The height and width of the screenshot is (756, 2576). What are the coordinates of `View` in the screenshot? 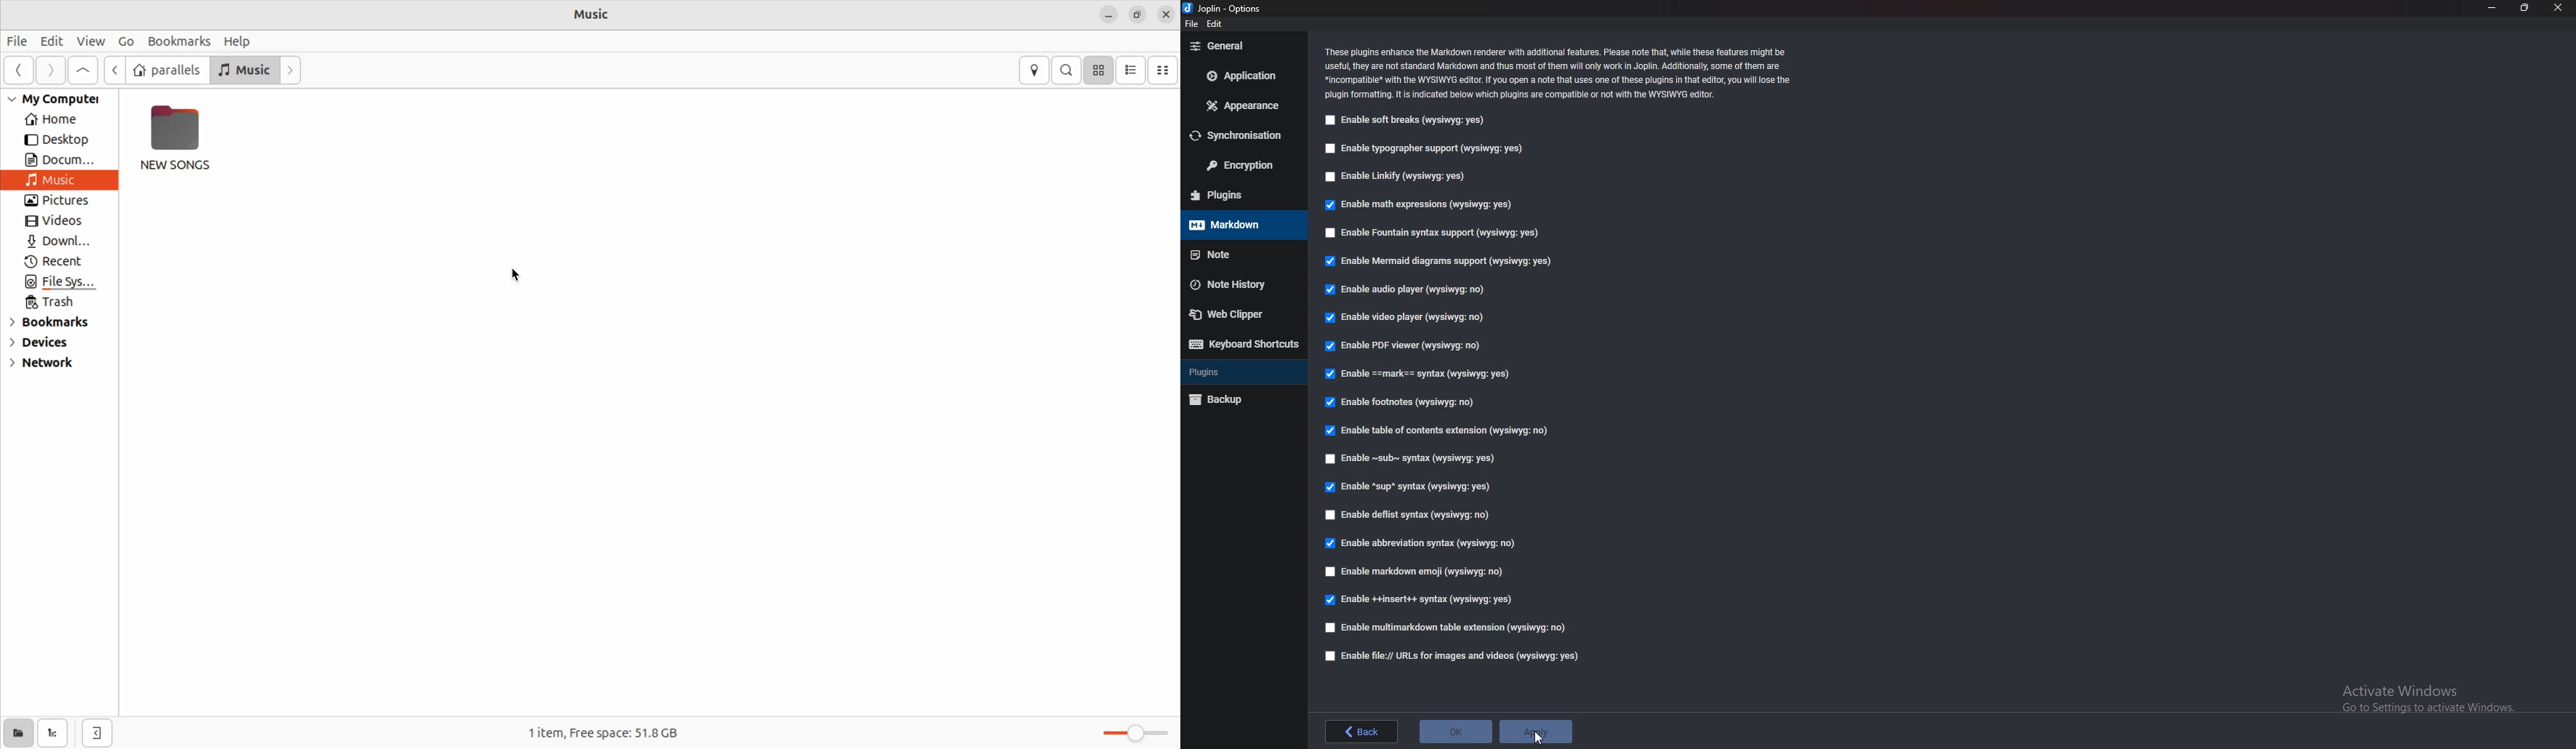 It's located at (90, 42).